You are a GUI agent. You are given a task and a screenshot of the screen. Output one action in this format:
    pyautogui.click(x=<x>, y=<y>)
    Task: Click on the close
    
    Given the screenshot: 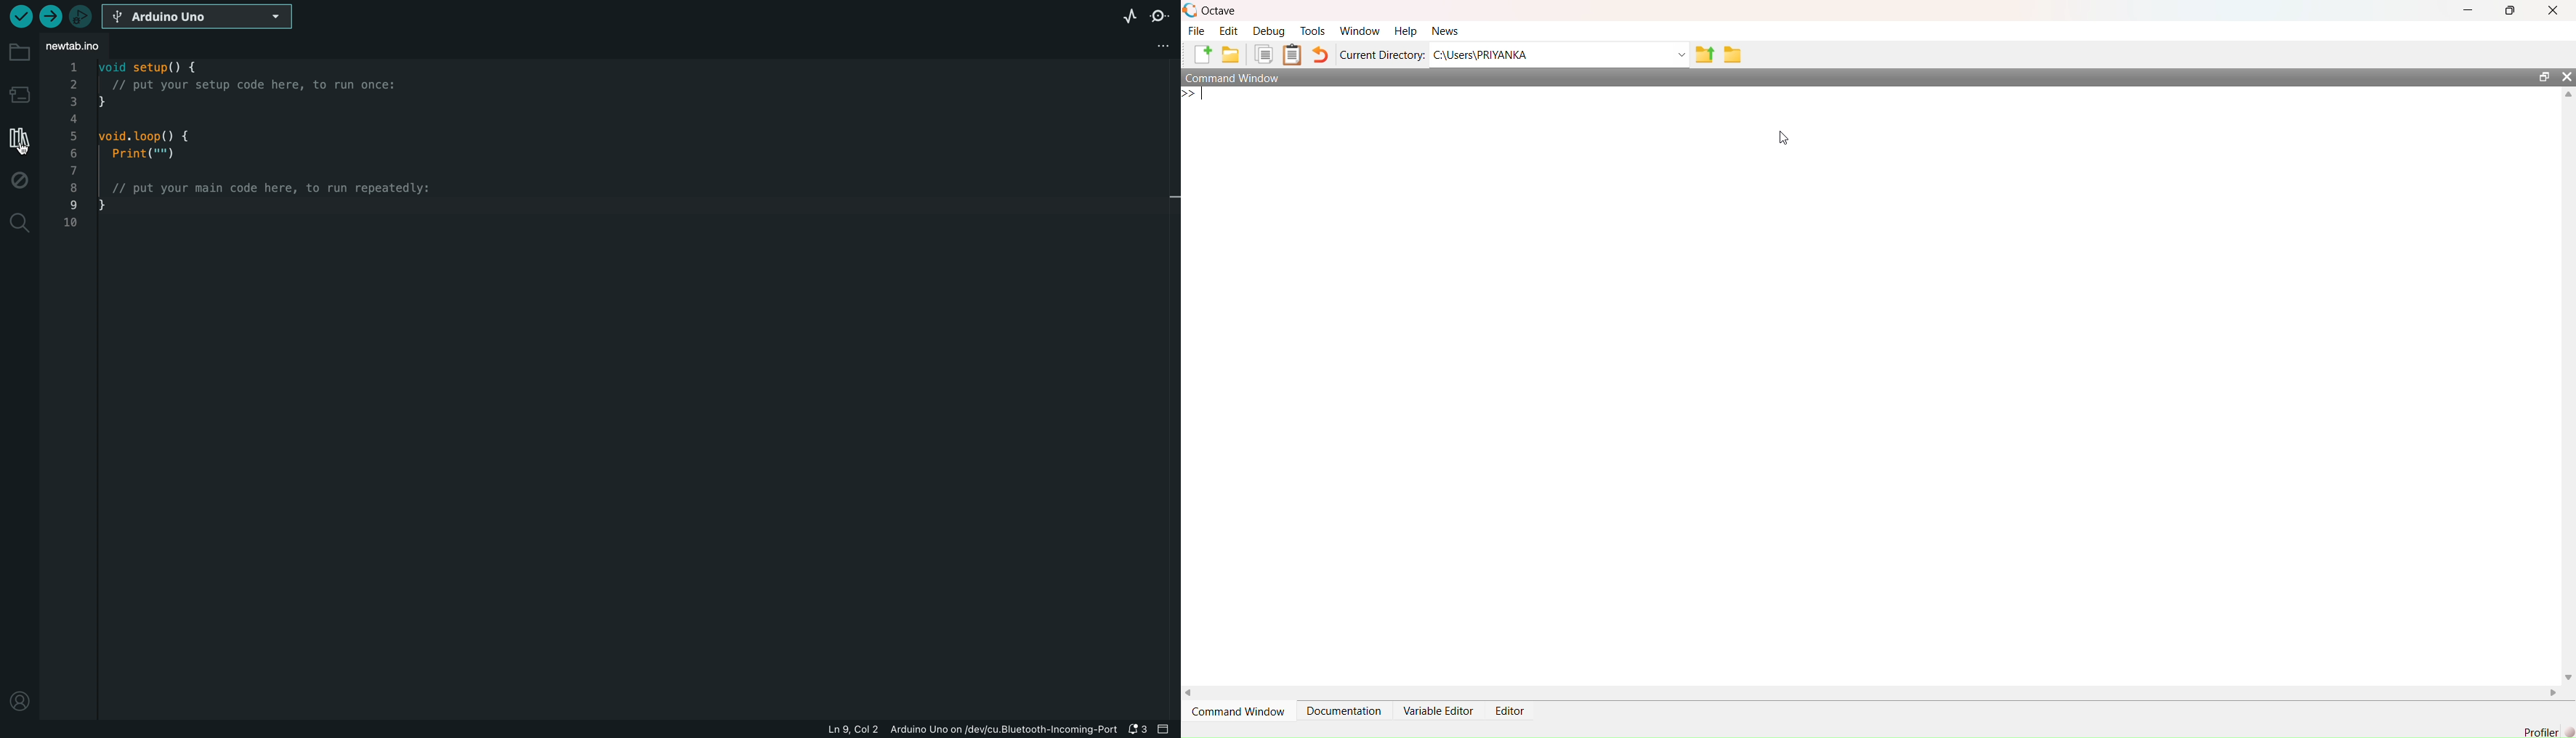 What is the action you would take?
    pyautogui.click(x=2552, y=9)
    